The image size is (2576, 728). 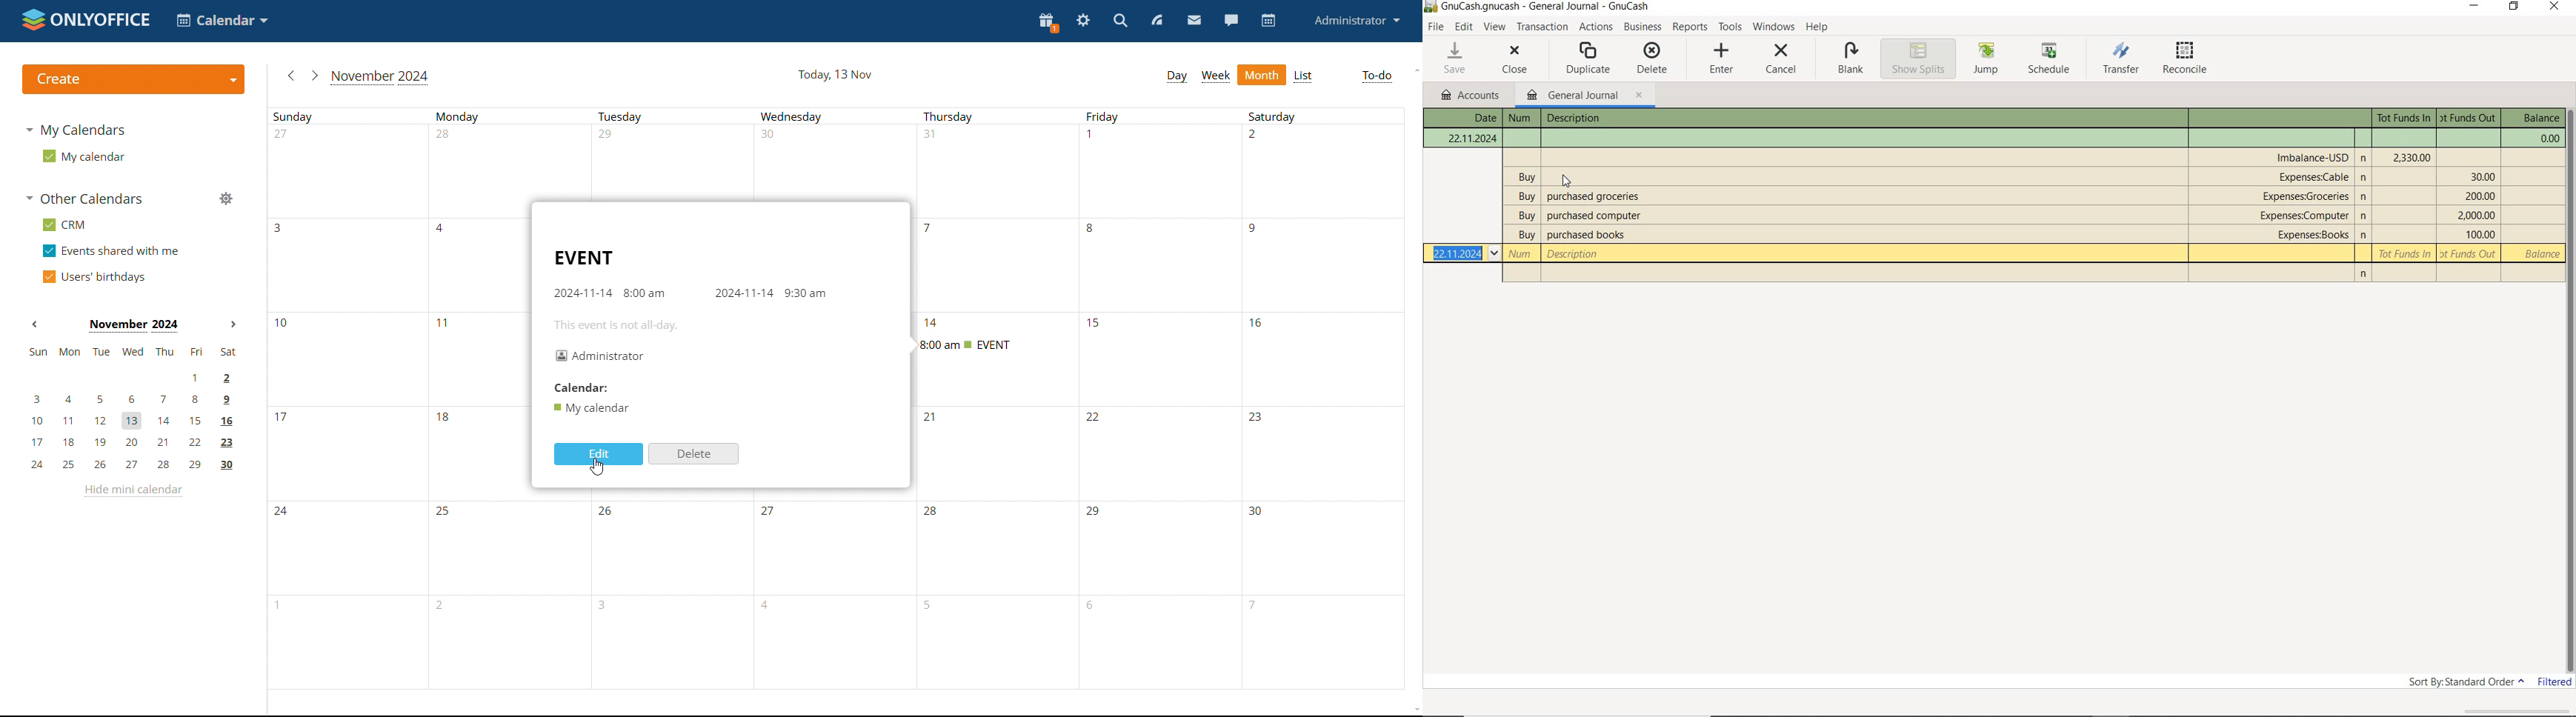 I want to click on save, so click(x=1456, y=58).